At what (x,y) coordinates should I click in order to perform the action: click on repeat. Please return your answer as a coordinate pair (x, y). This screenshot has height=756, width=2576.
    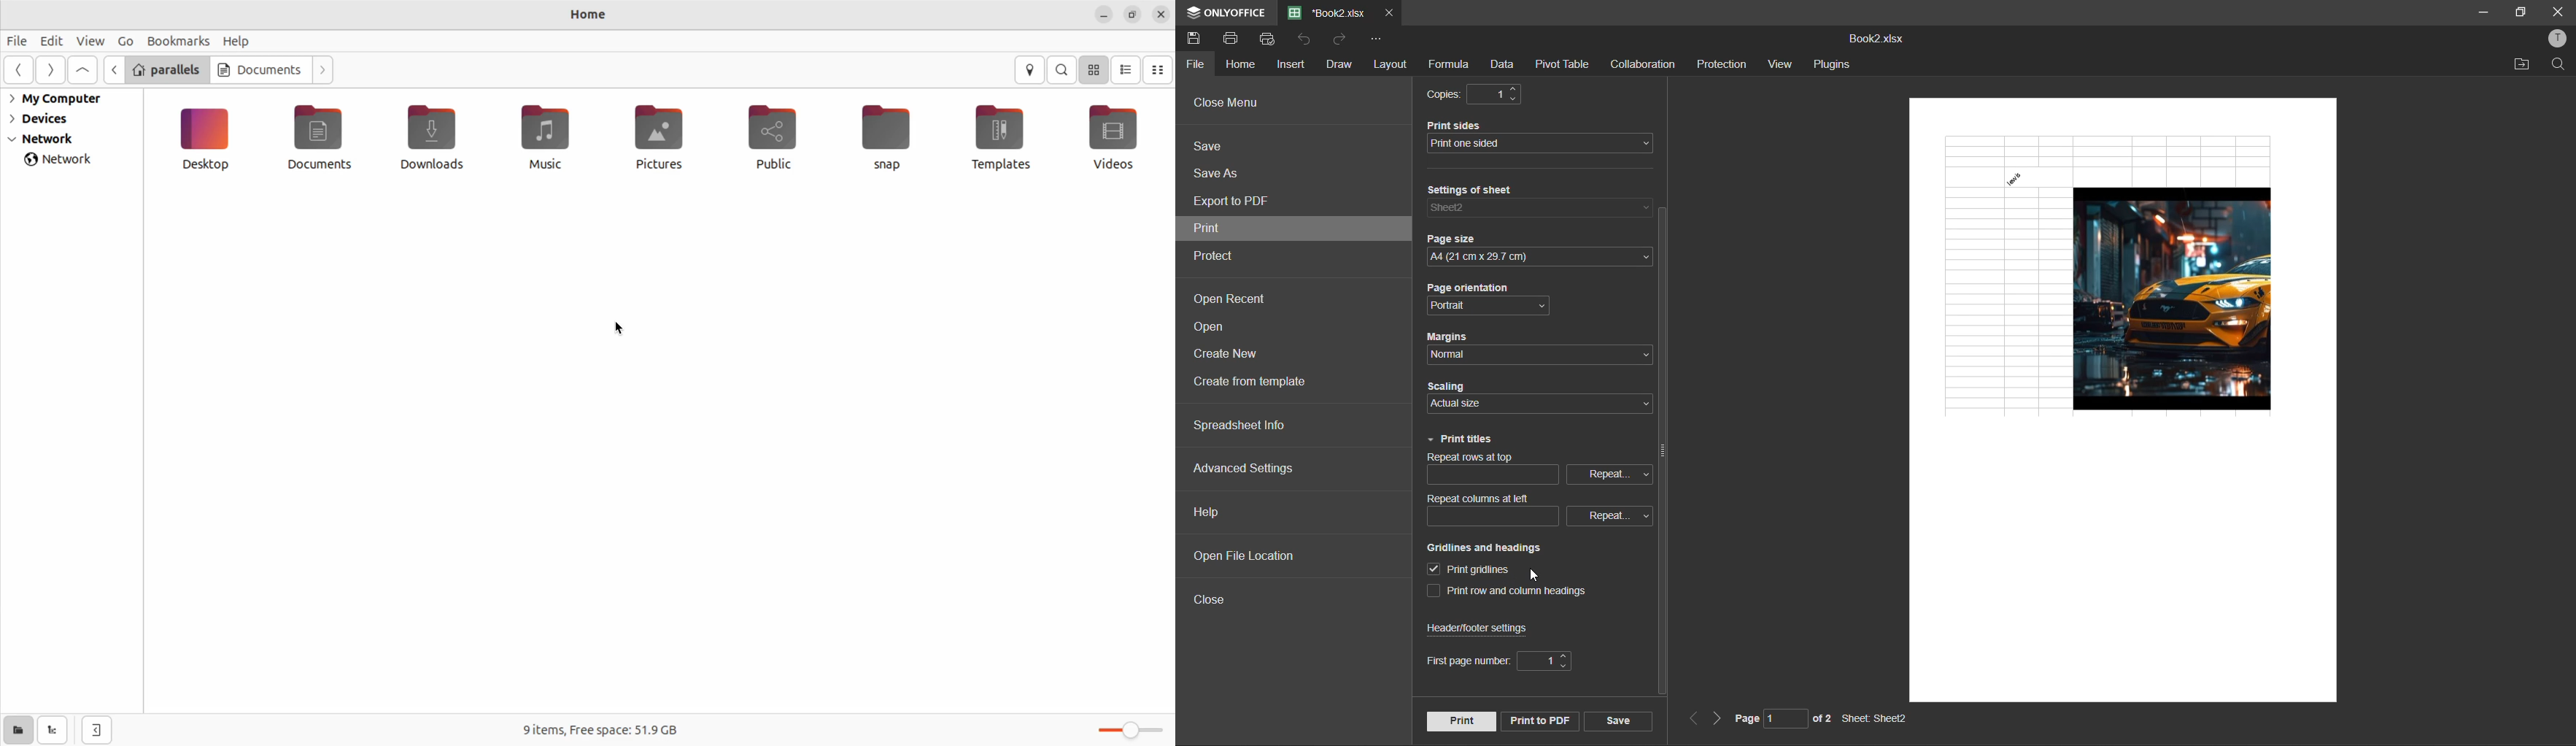
    Looking at the image, I should click on (1609, 516).